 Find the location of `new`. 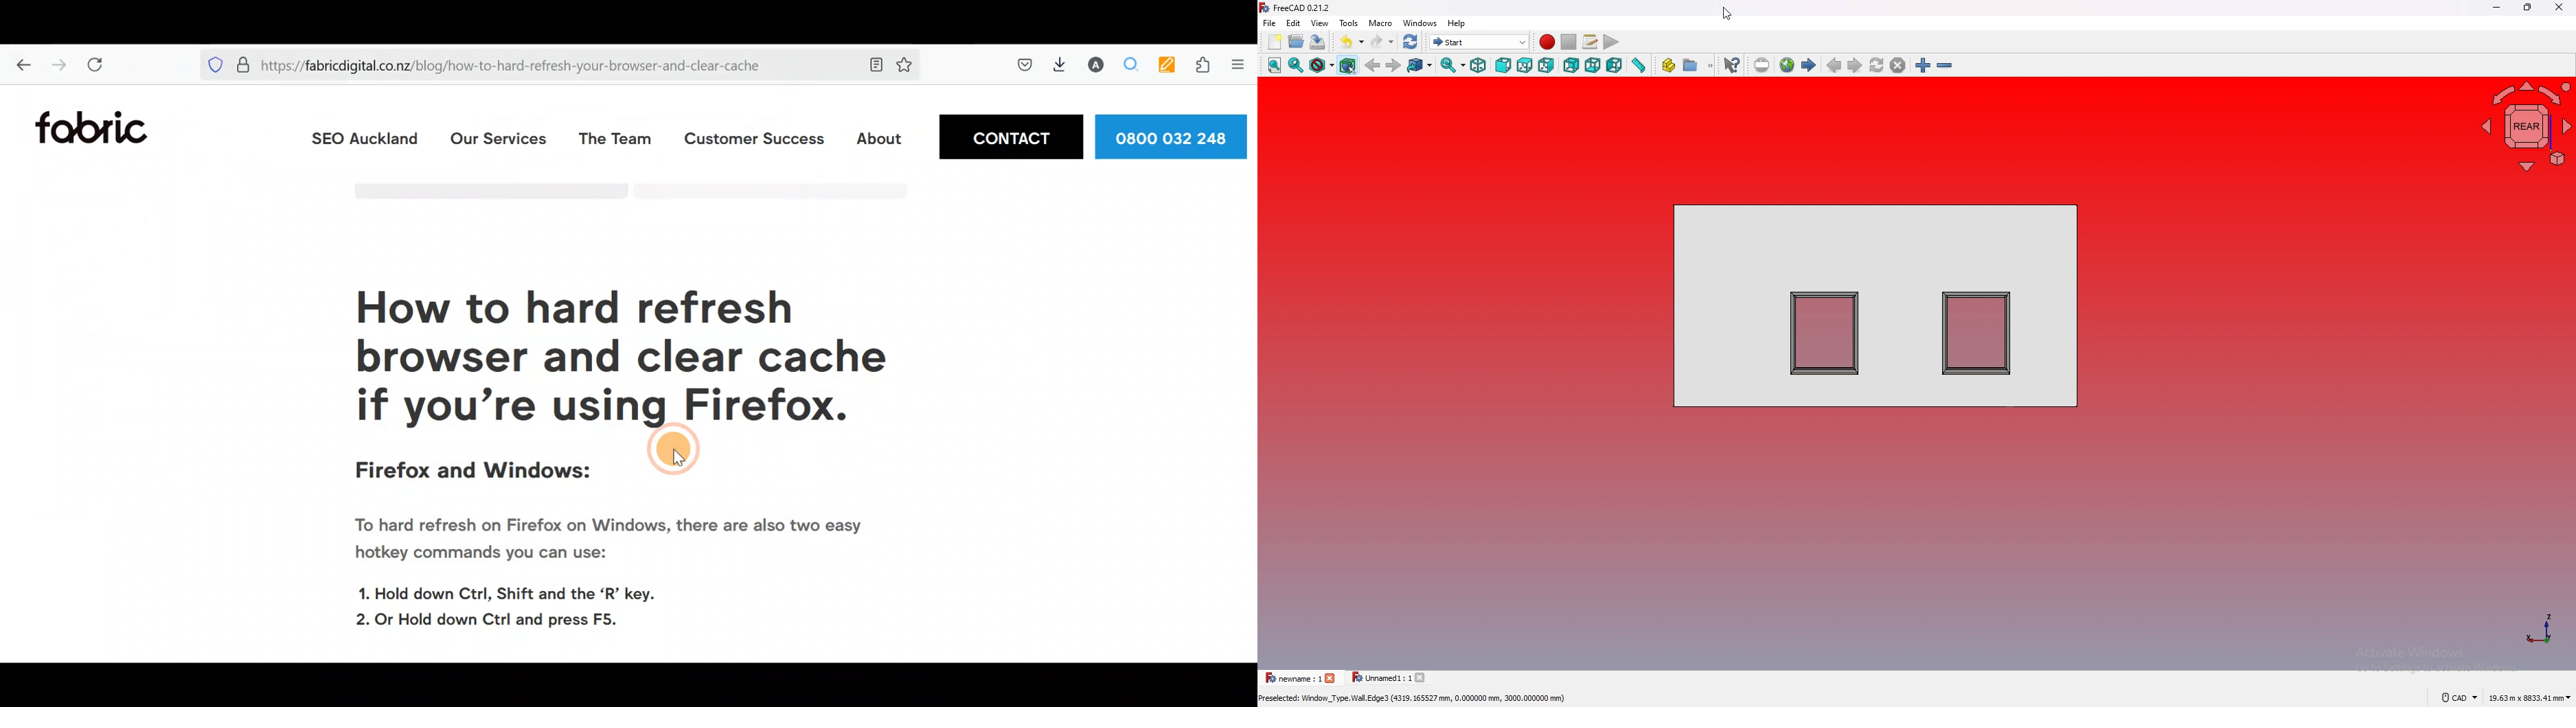

new is located at coordinates (1275, 42).